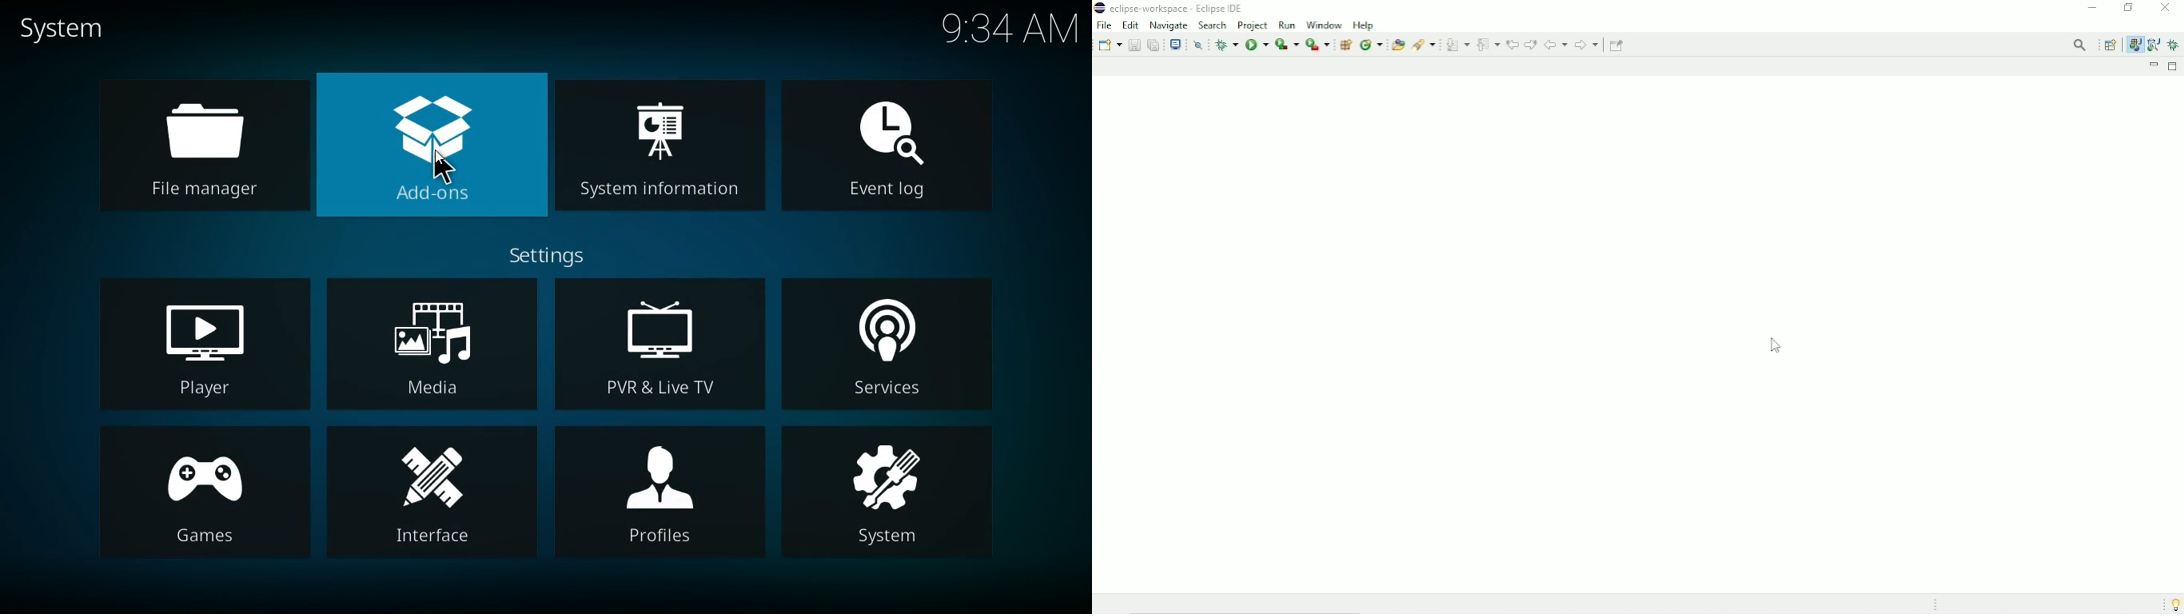  I want to click on interface, so click(431, 492).